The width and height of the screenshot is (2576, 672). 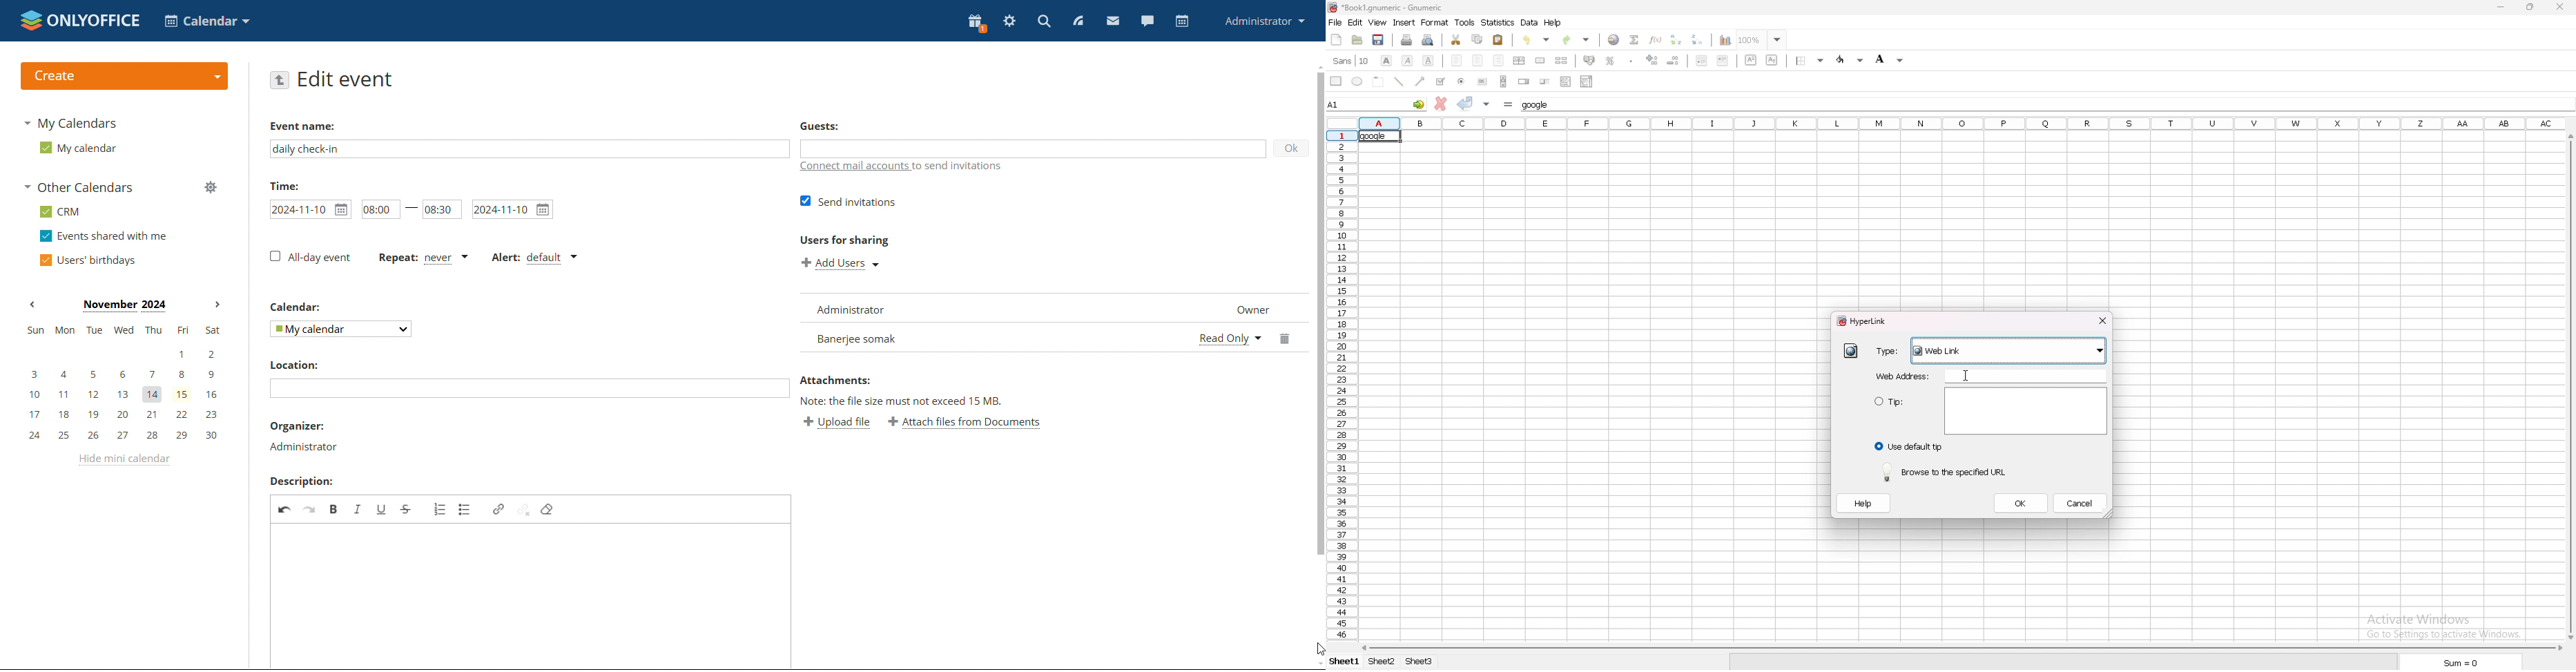 I want to click on accept change, so click(x=1466, y=103).